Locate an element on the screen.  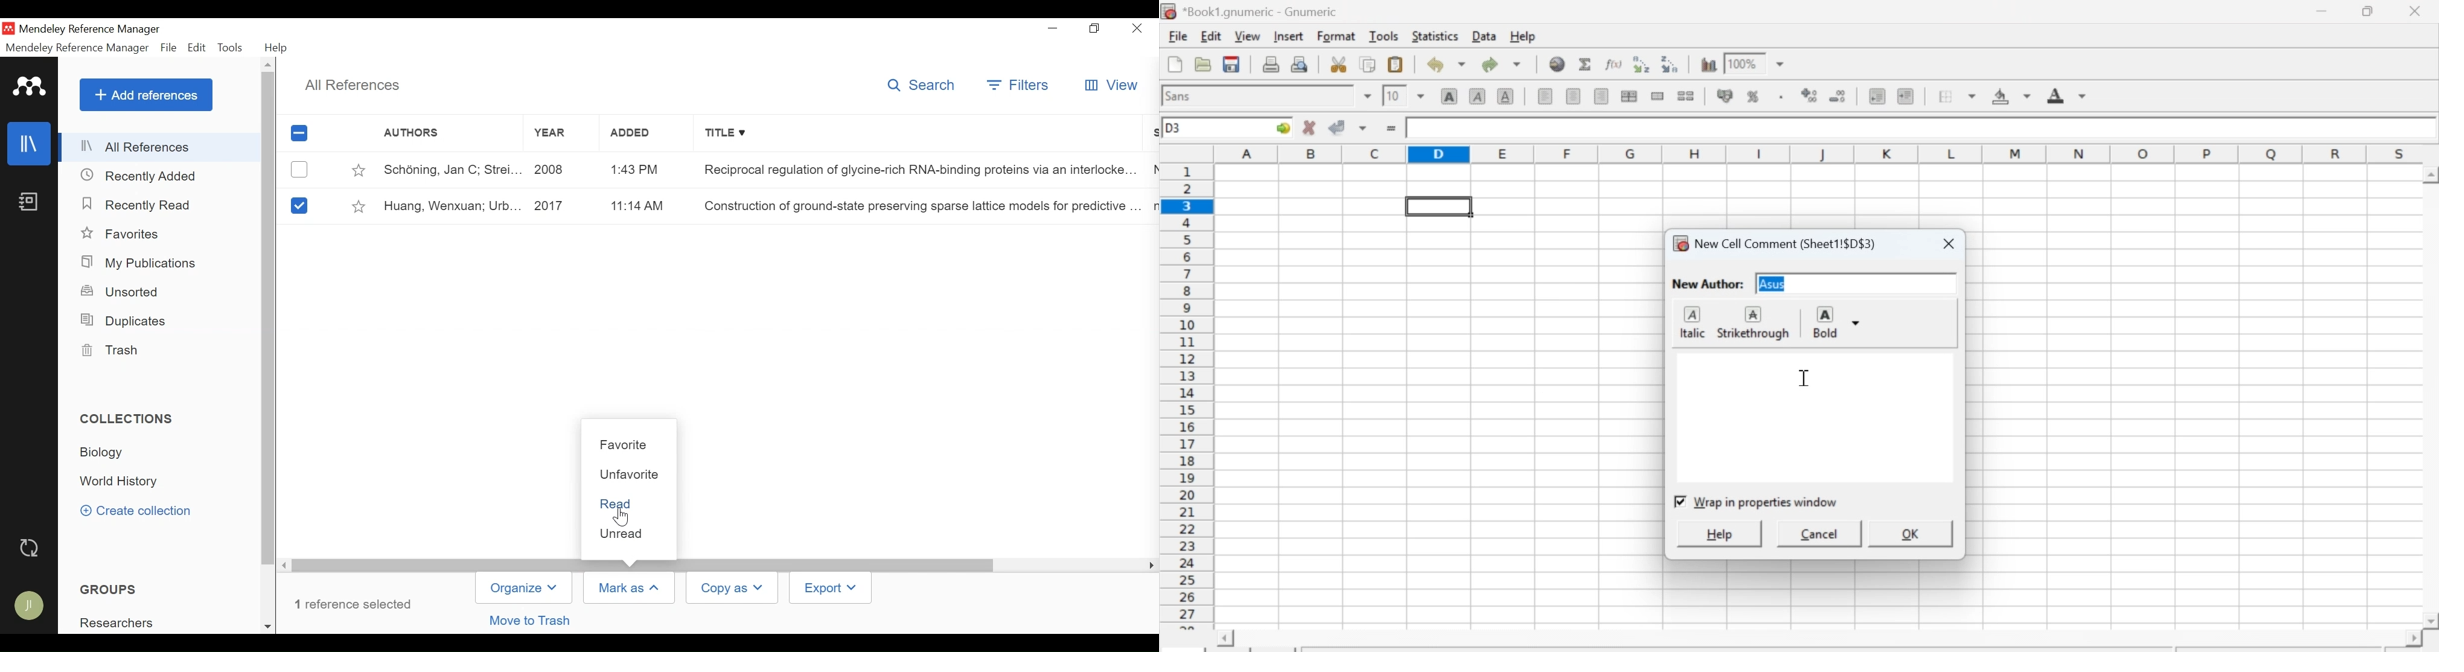
(un)select is located at coordinates (299, 170).